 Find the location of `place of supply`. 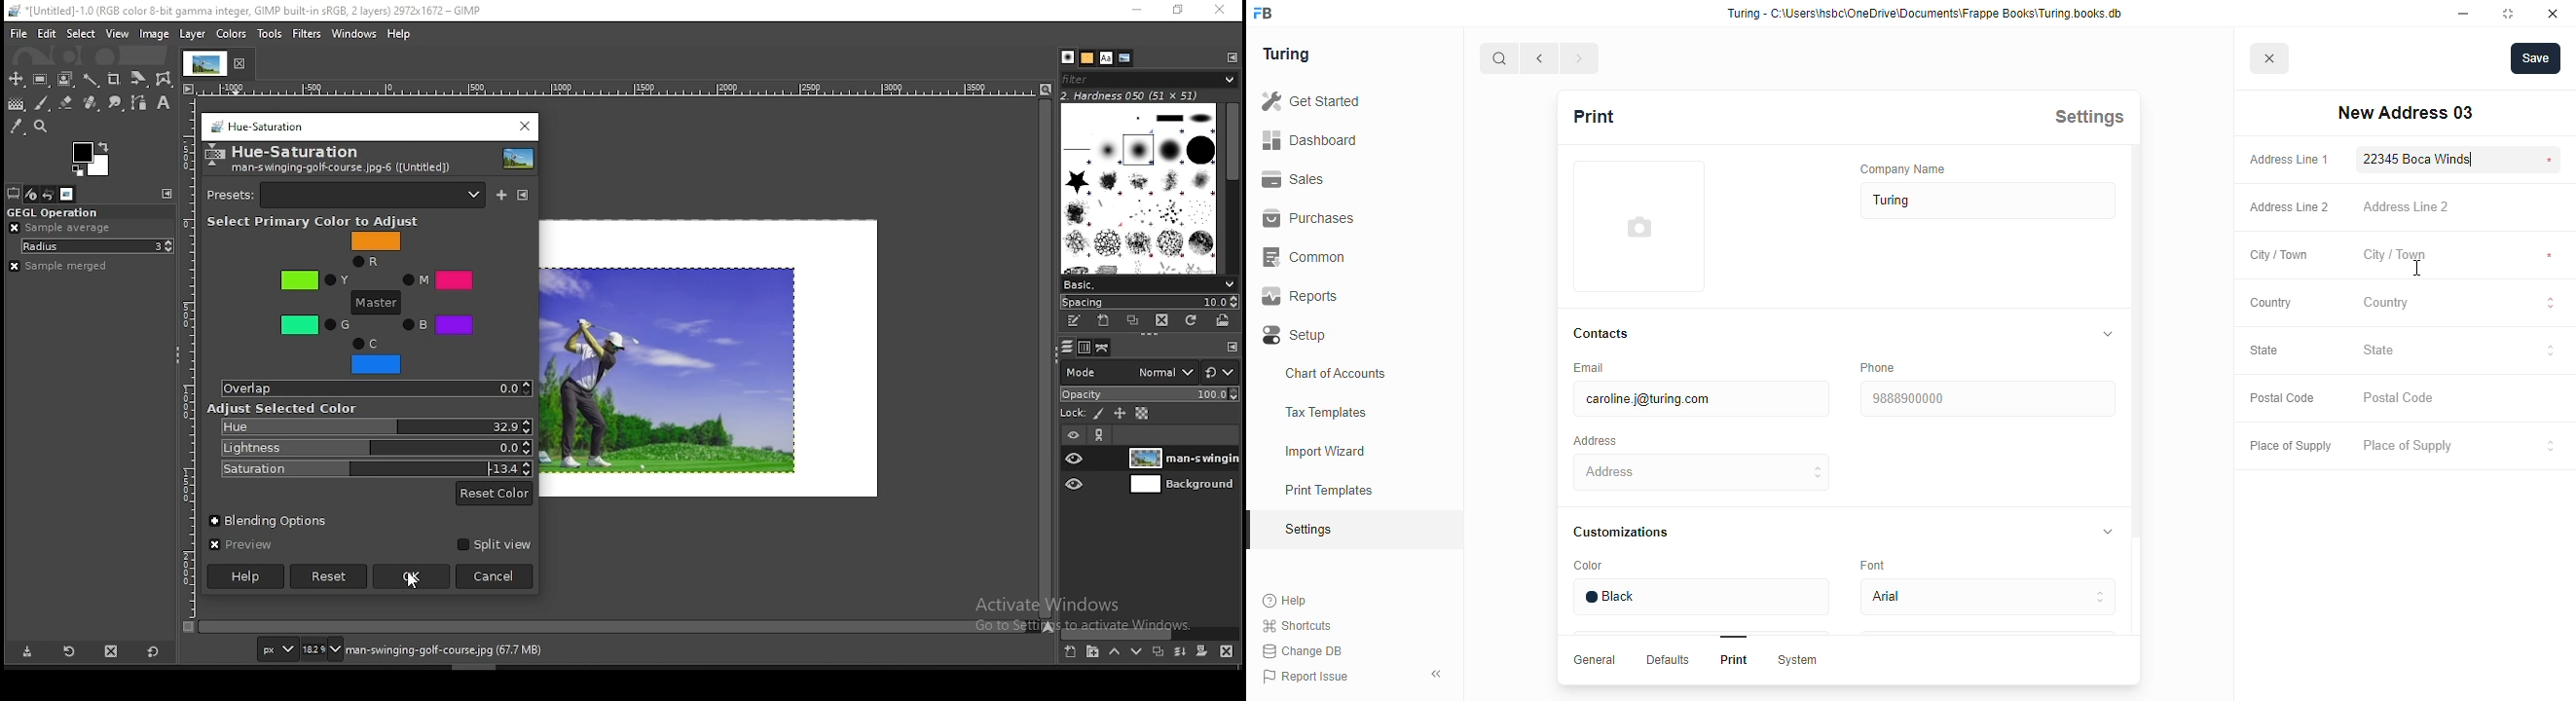

place of supply is located at coordinates (2460, 447).